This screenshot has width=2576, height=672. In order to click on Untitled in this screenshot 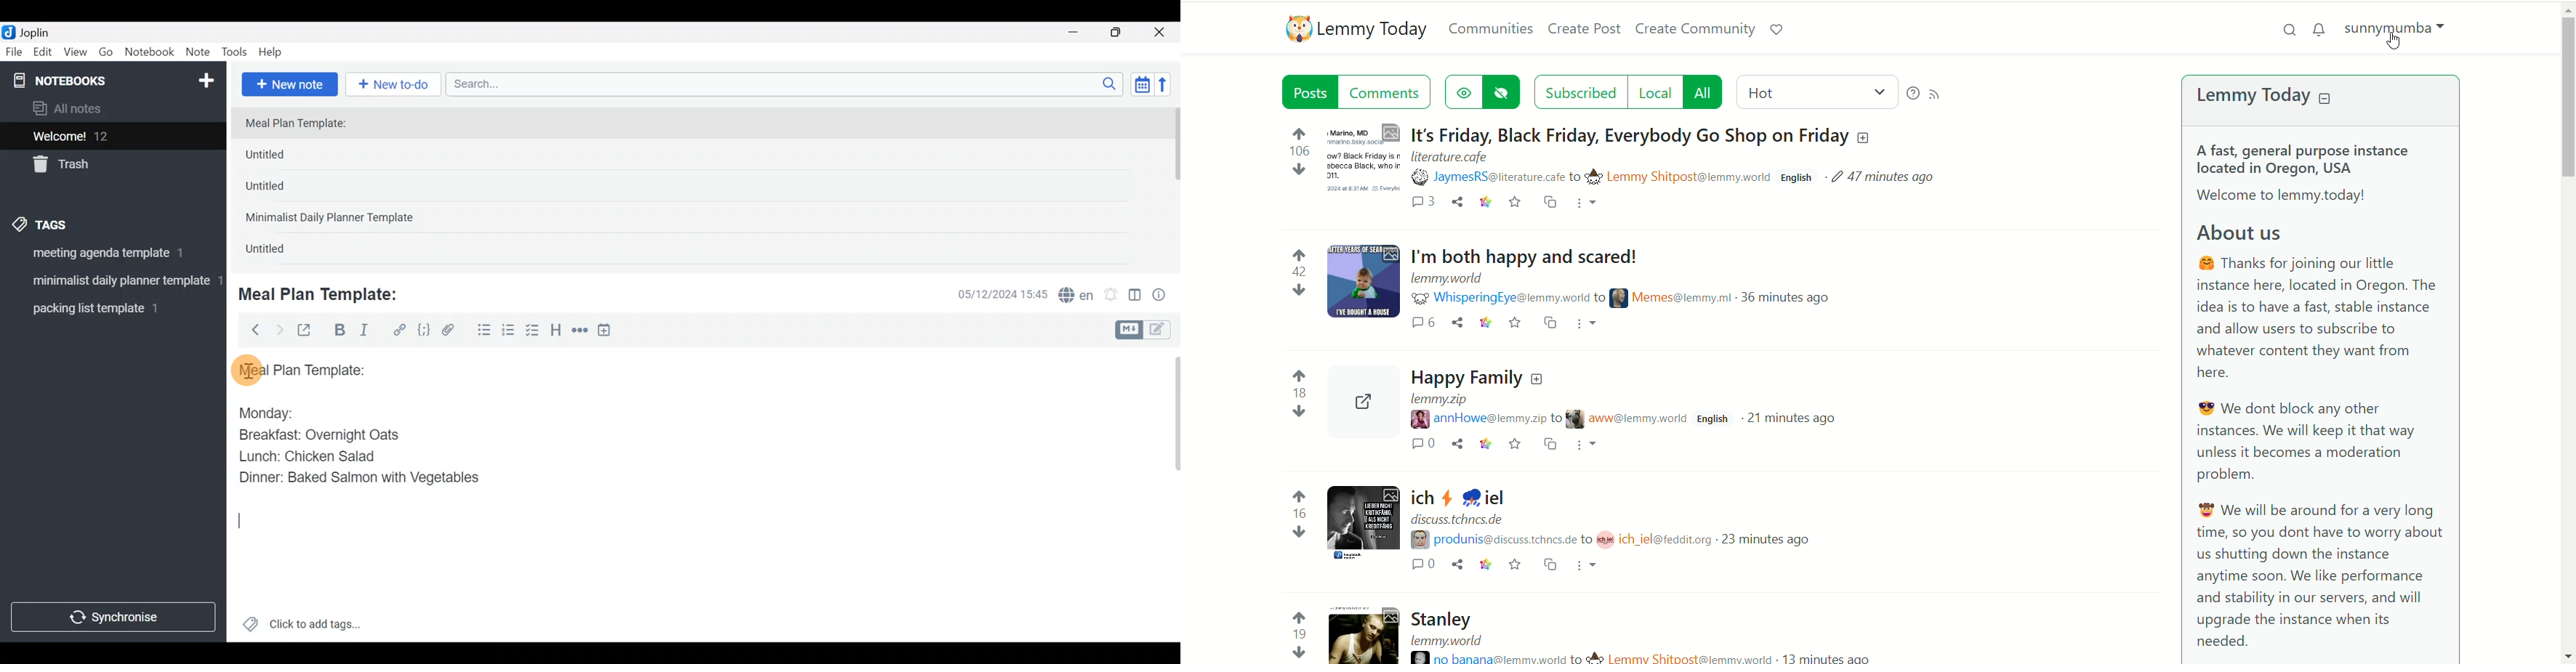, I will do `click(279, 251)`.